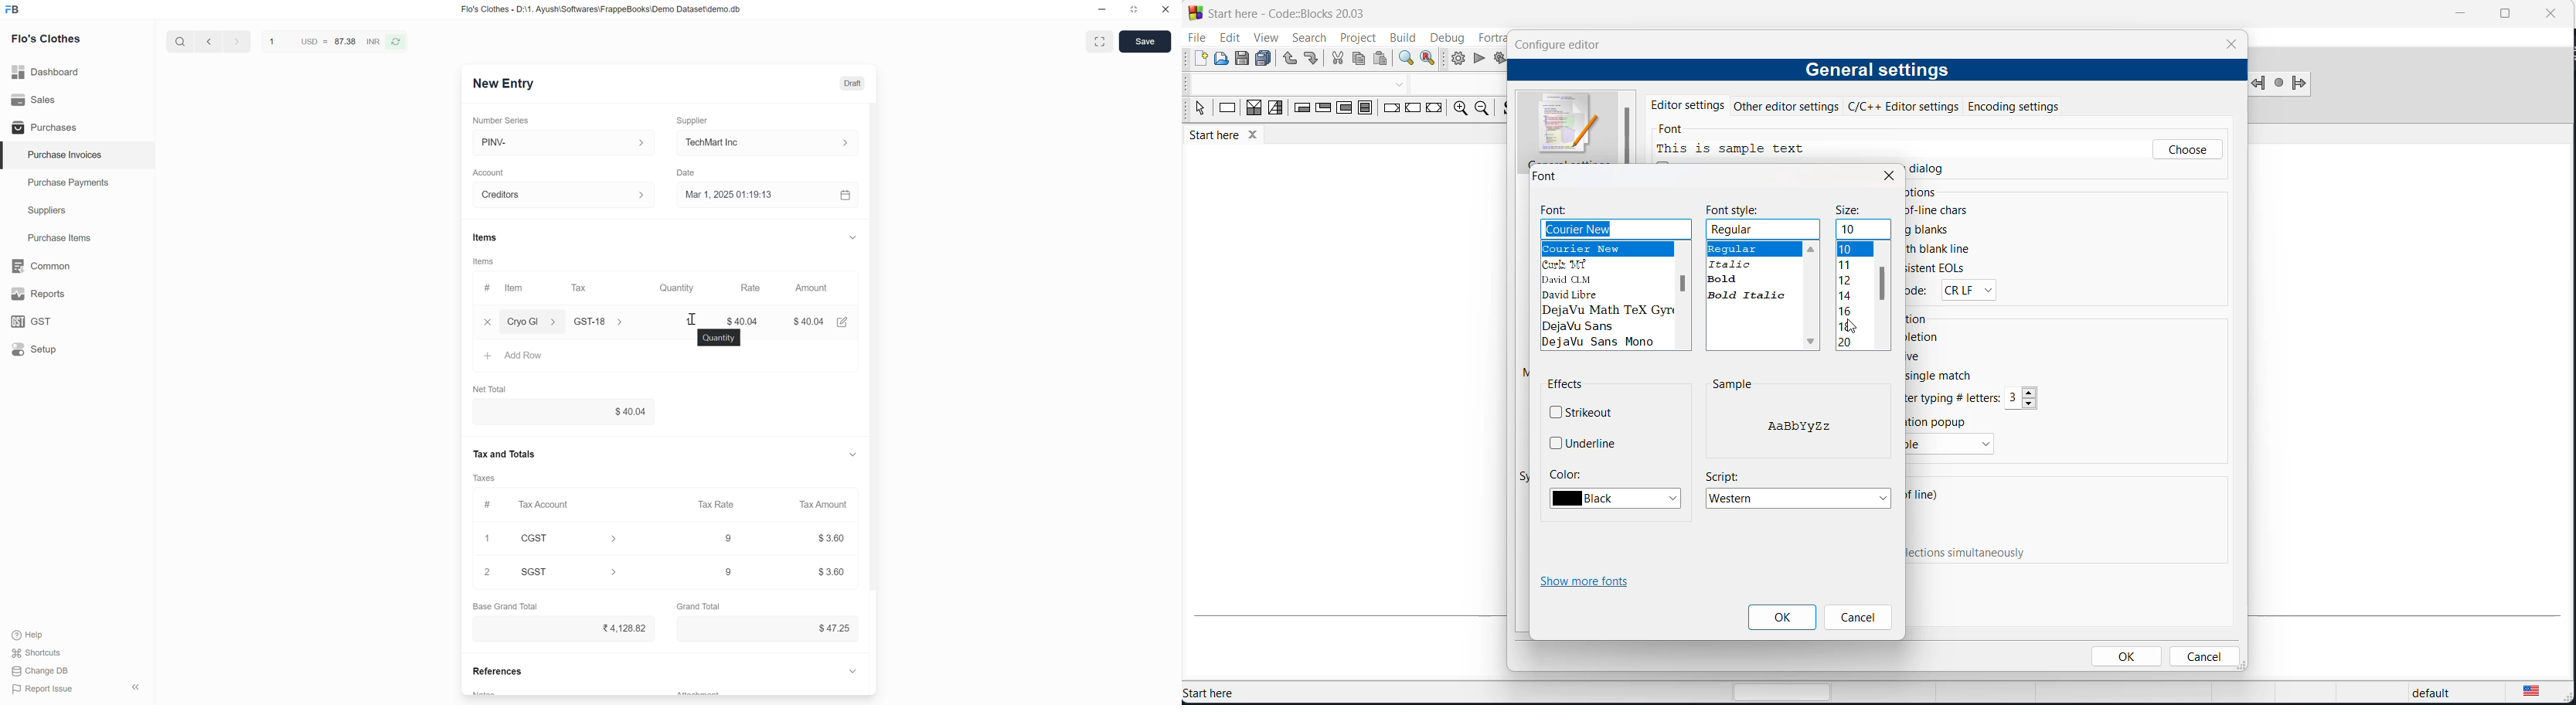 This screenshot has width=2576, height=728. I want to click on configure editor dialog box, so click(1561, 44).